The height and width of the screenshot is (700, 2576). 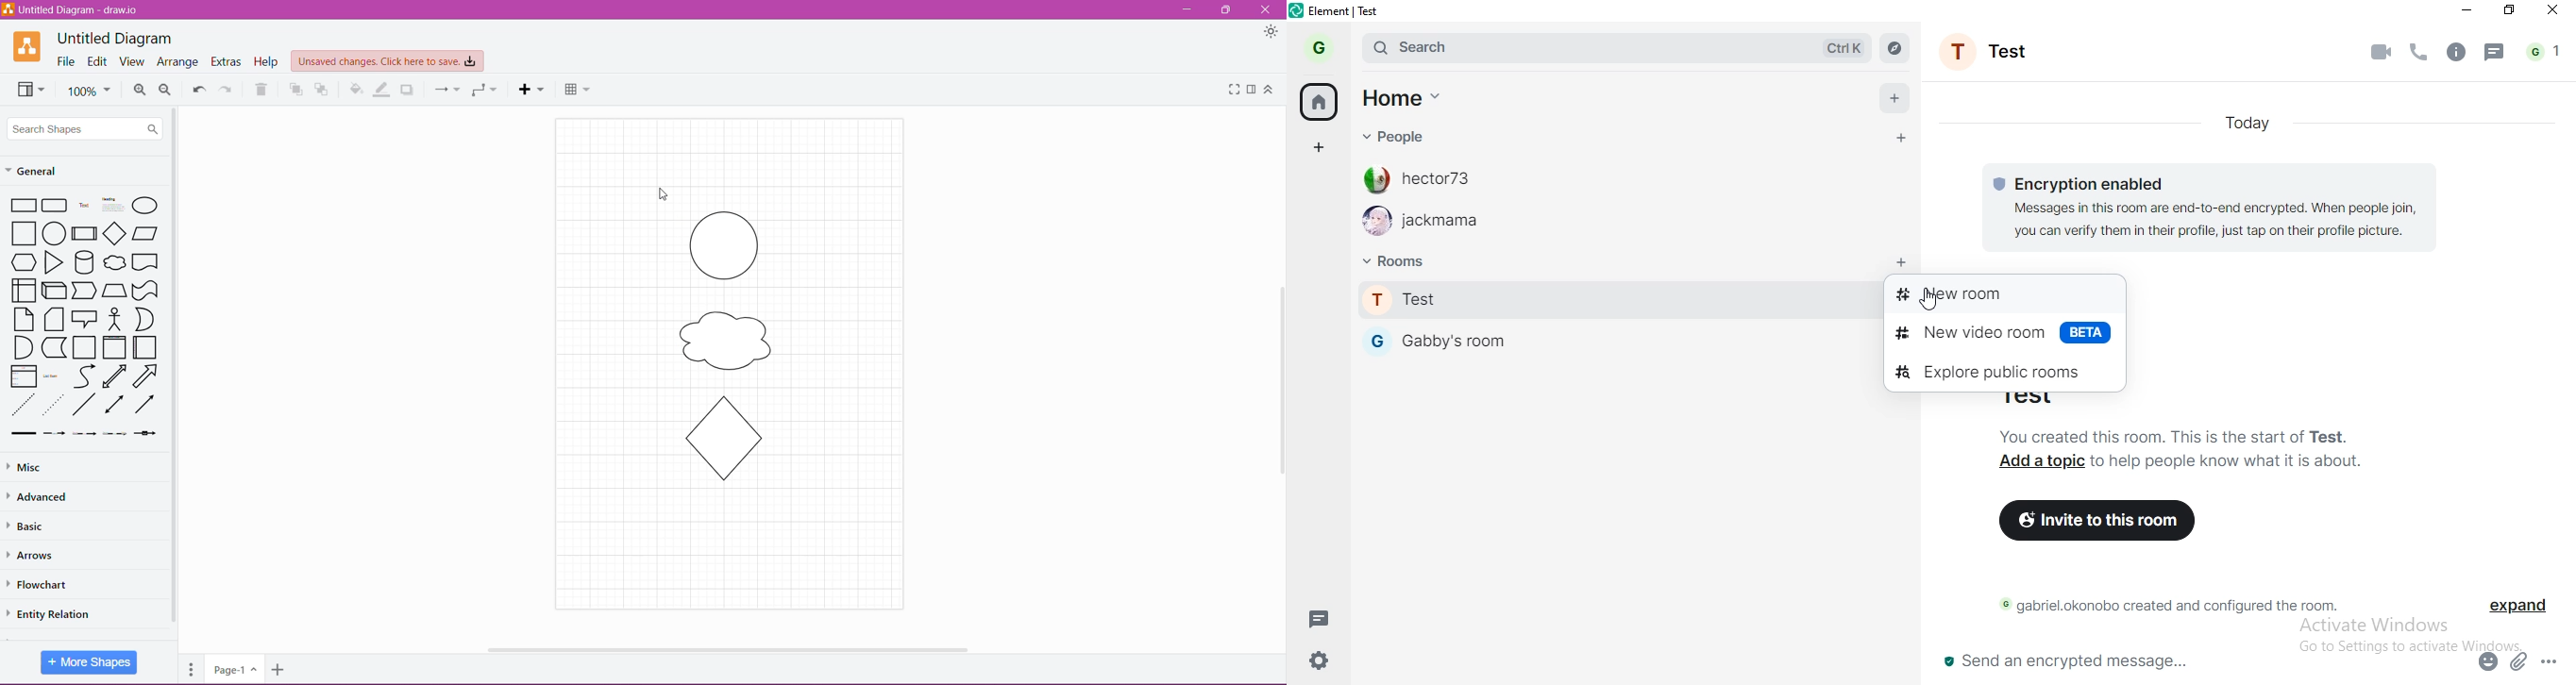 I want to click on To Back, so click(x=323, y=89).